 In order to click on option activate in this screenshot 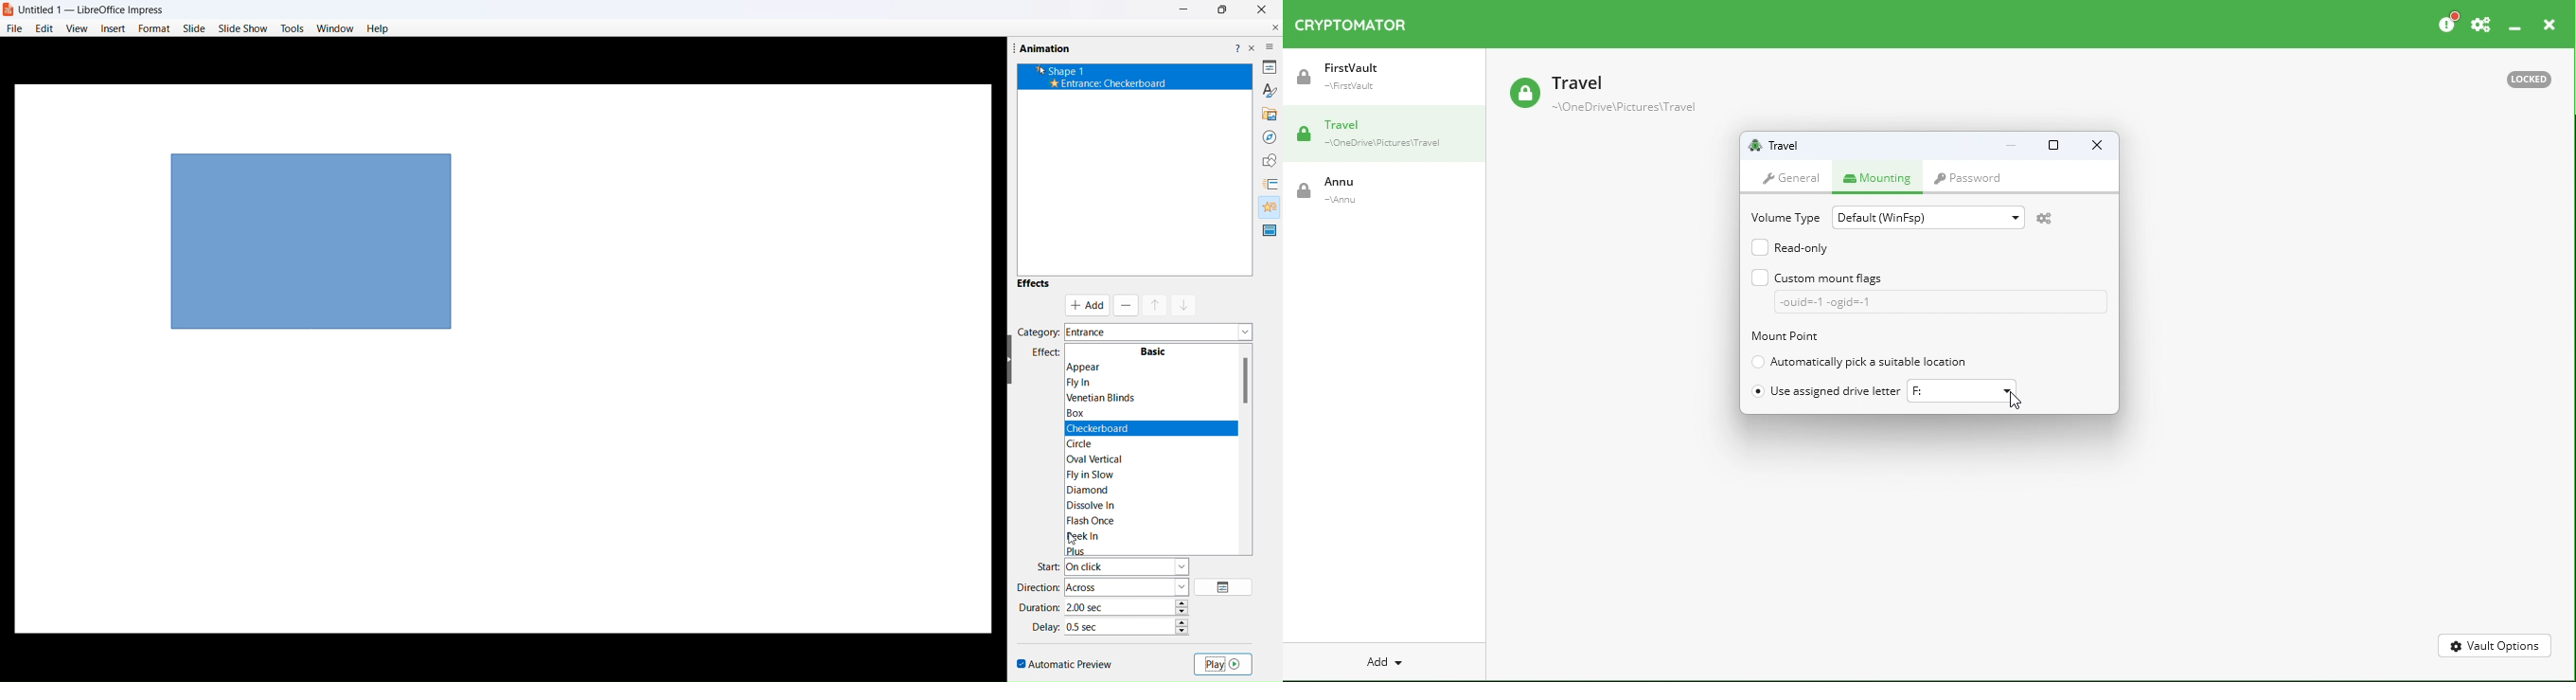, I will do `click(1086, 307)`.